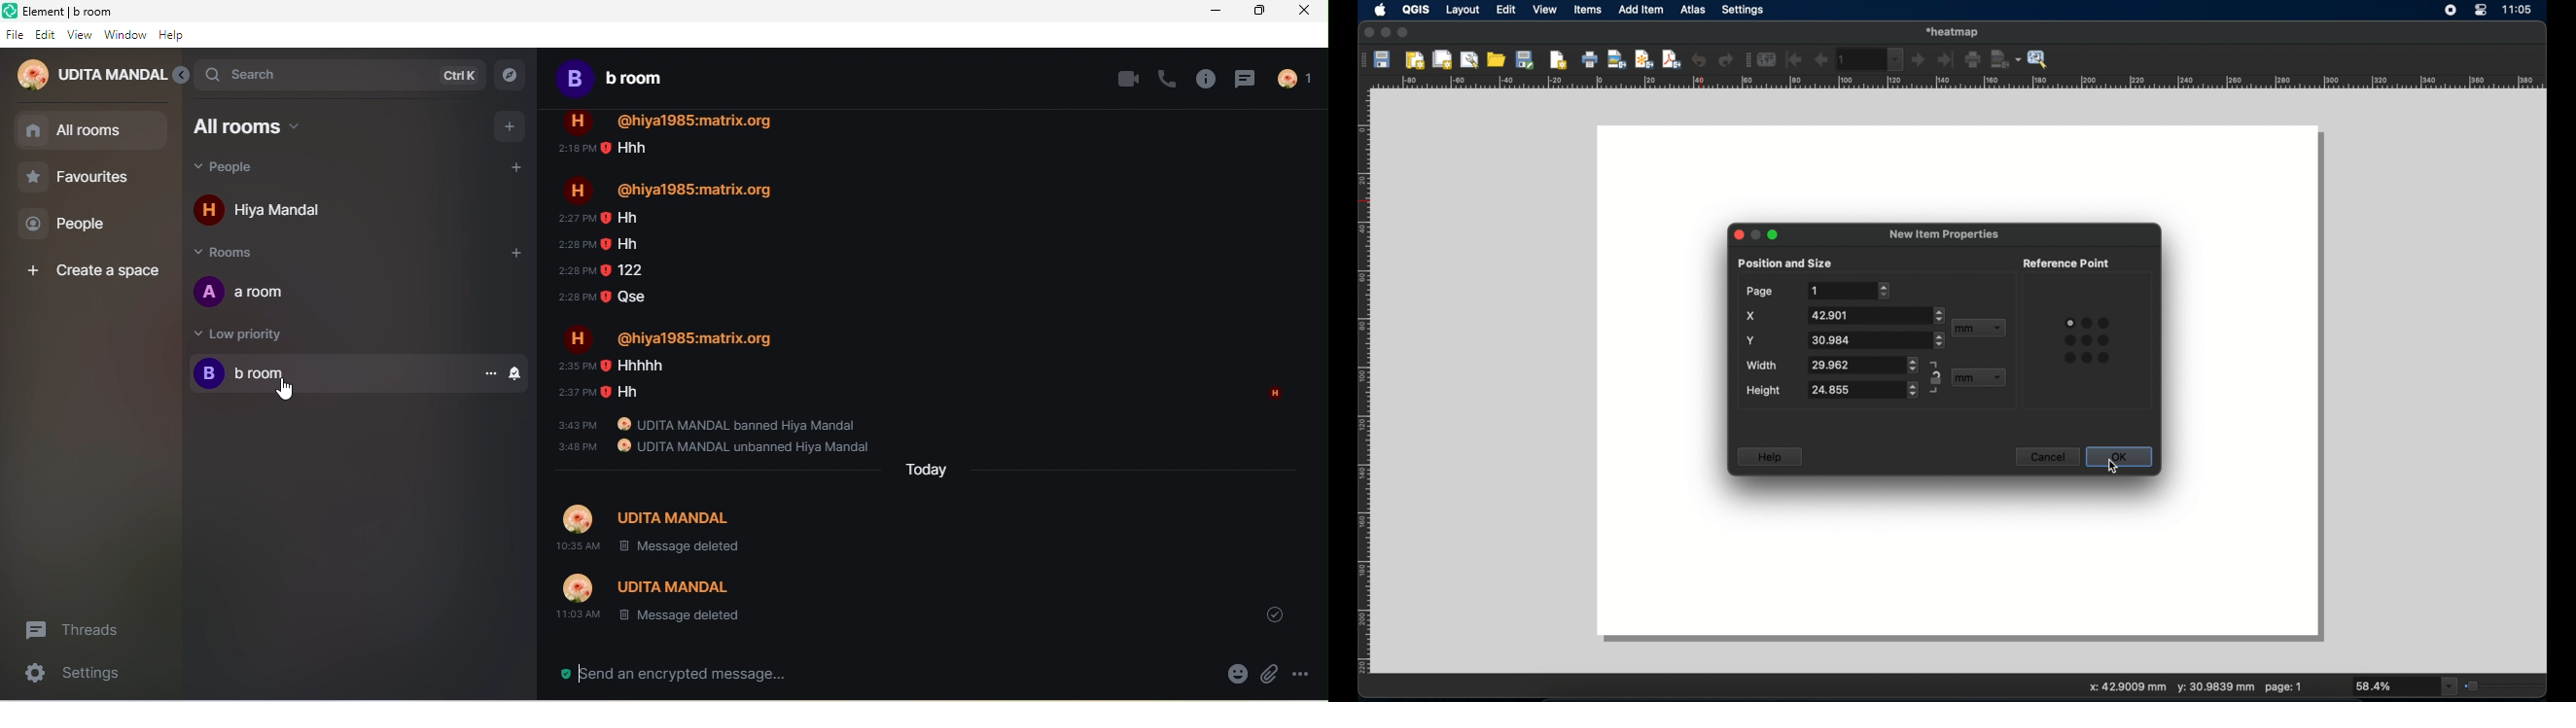 The height and width of the screenshot is (728, 2576). Describe the element at coordinates (90, 75) in the screenshot. I see `udita mandal` at that location.